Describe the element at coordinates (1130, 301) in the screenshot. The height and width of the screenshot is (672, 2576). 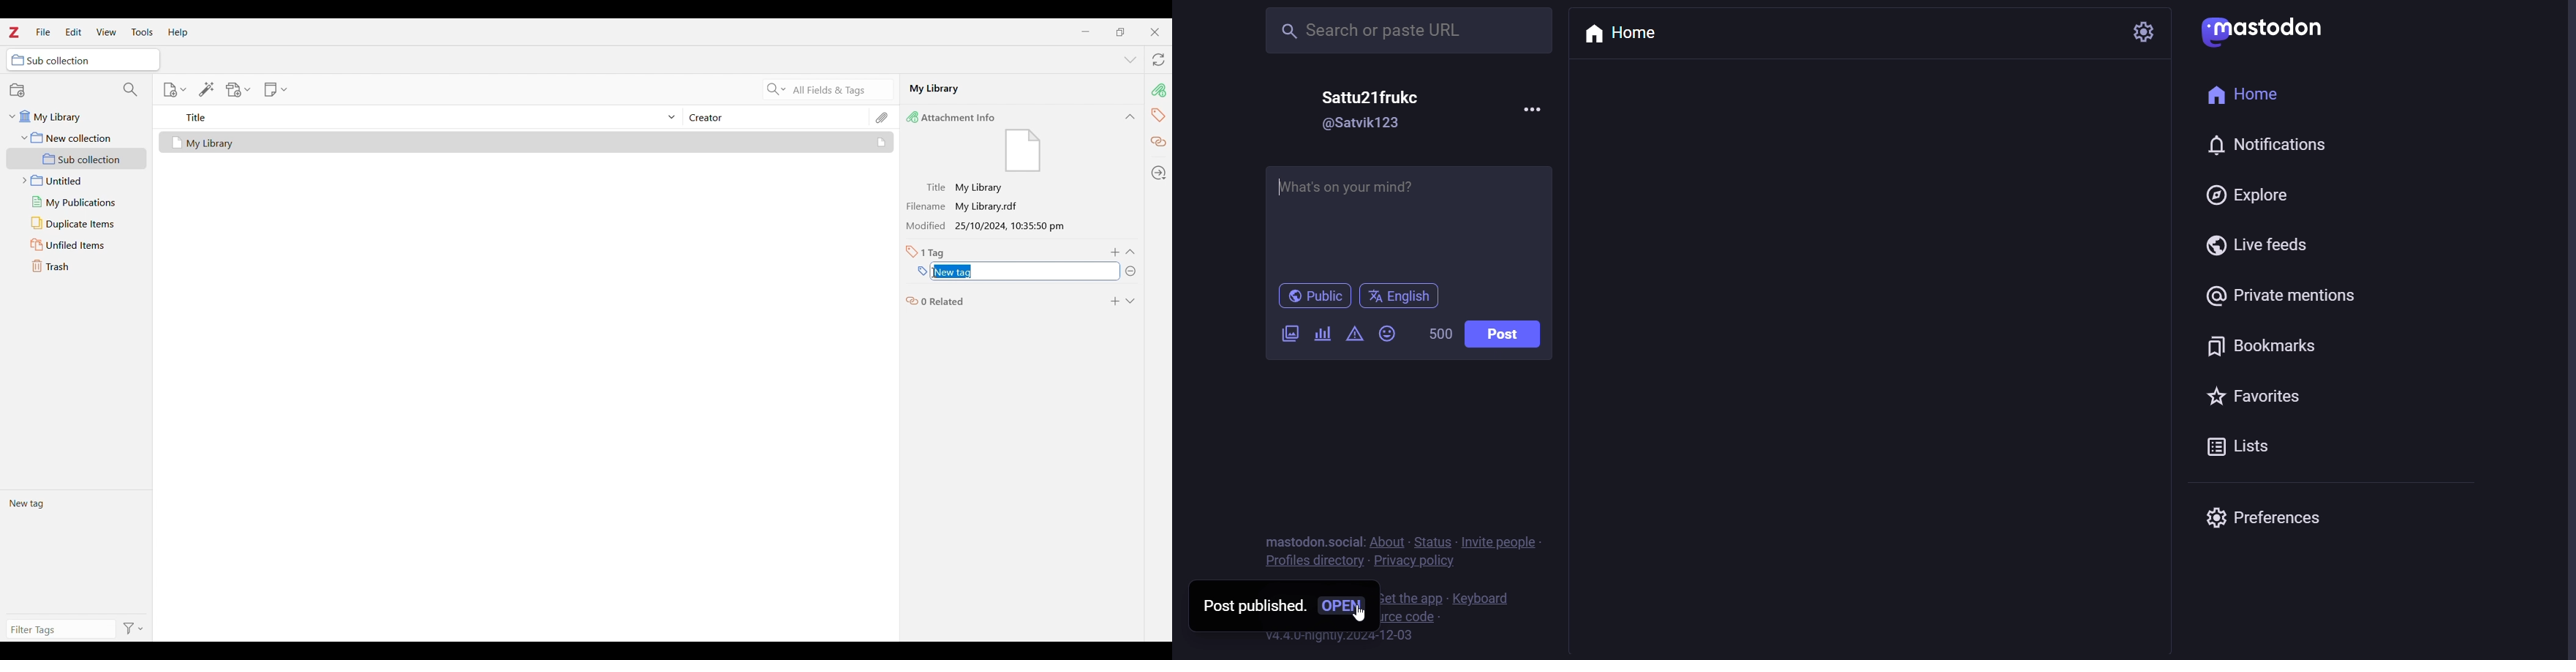
I see `Expand` at that location.